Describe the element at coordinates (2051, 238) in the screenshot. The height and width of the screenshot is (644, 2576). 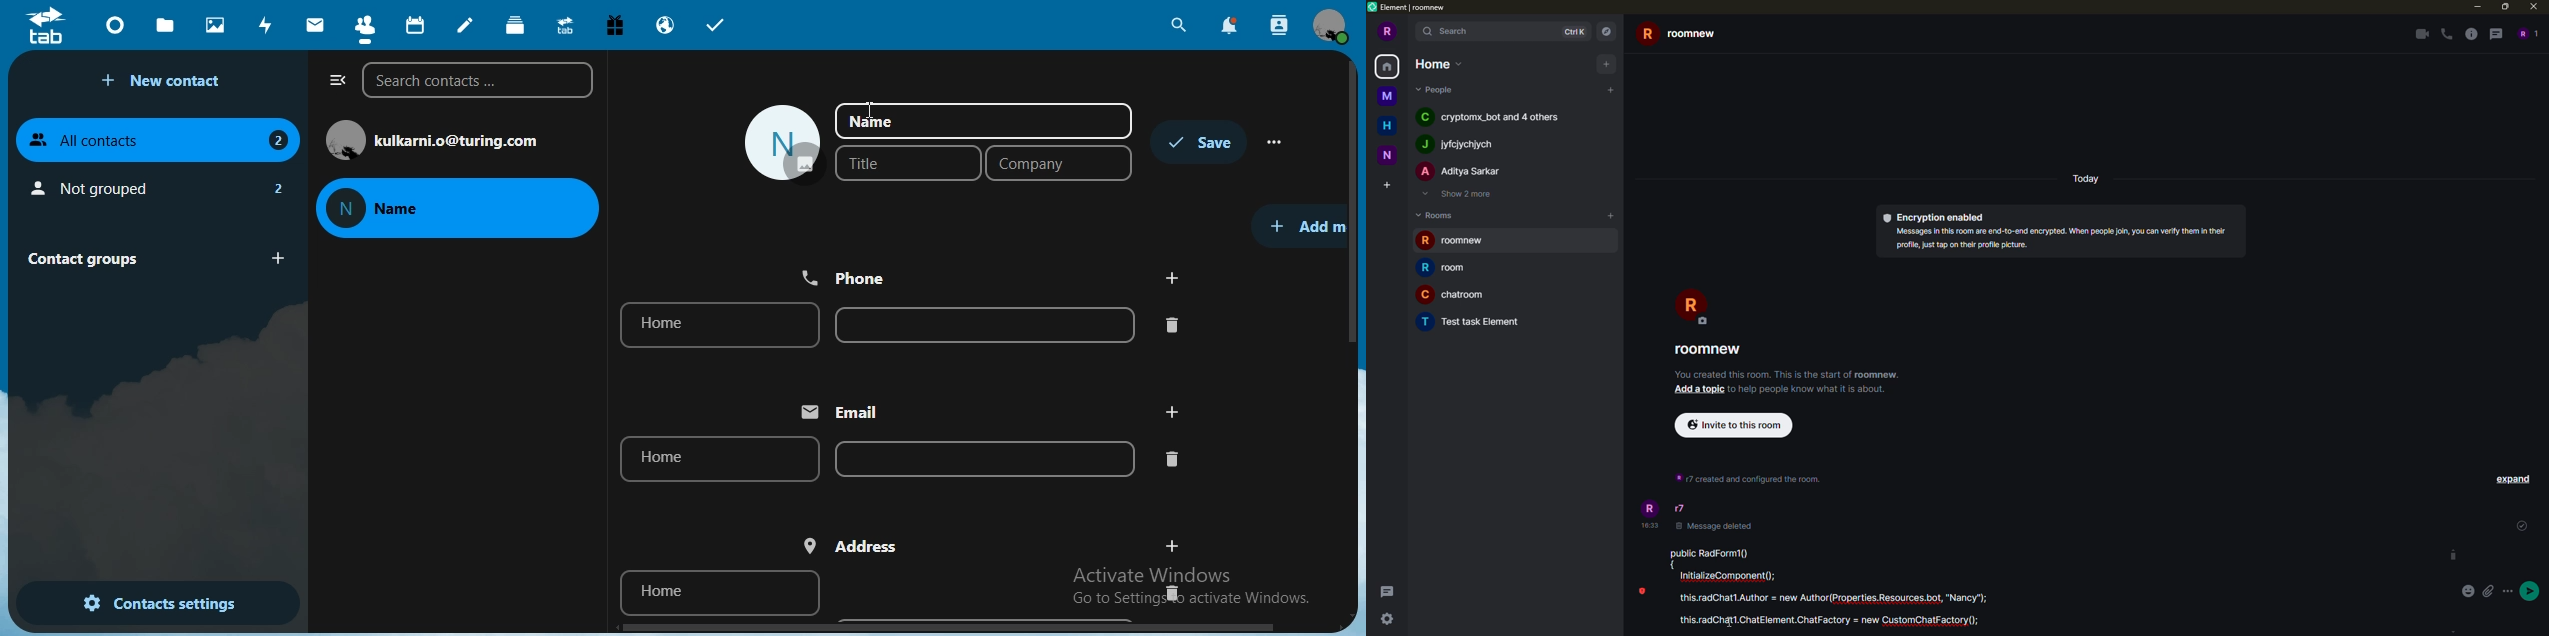
I see `info` at that location.